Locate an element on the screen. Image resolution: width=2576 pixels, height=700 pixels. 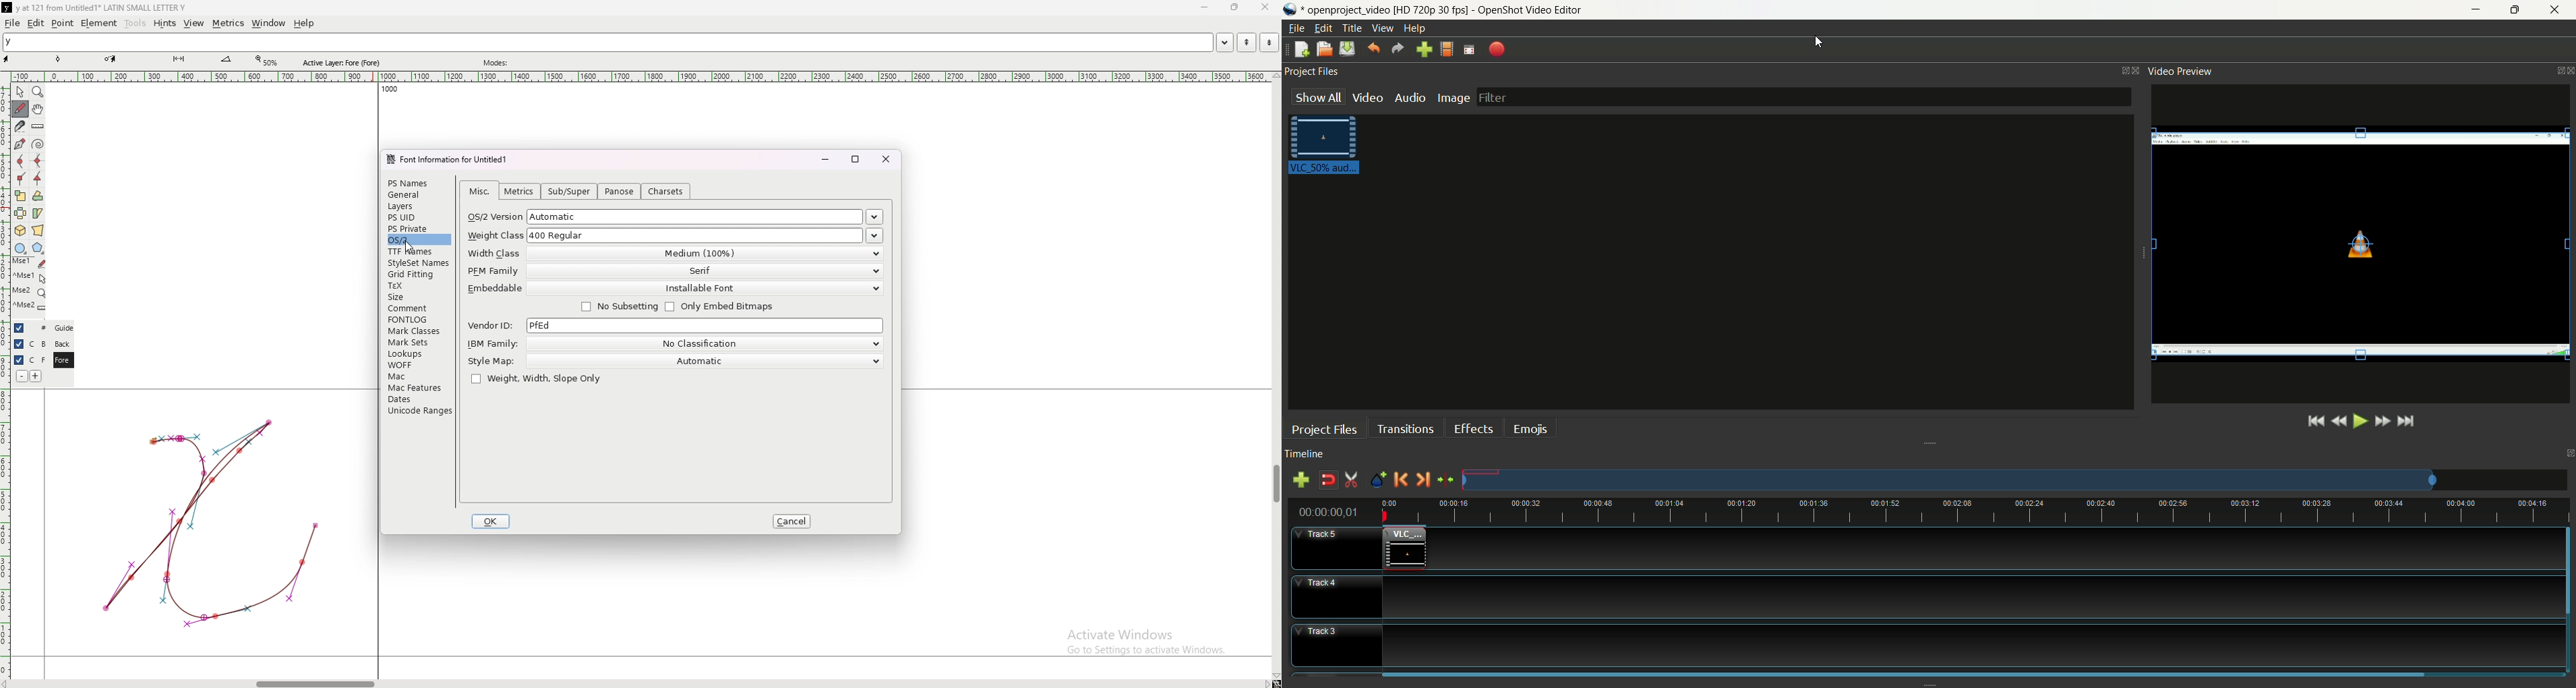
flip the selection is located at coordinates (21, 213).